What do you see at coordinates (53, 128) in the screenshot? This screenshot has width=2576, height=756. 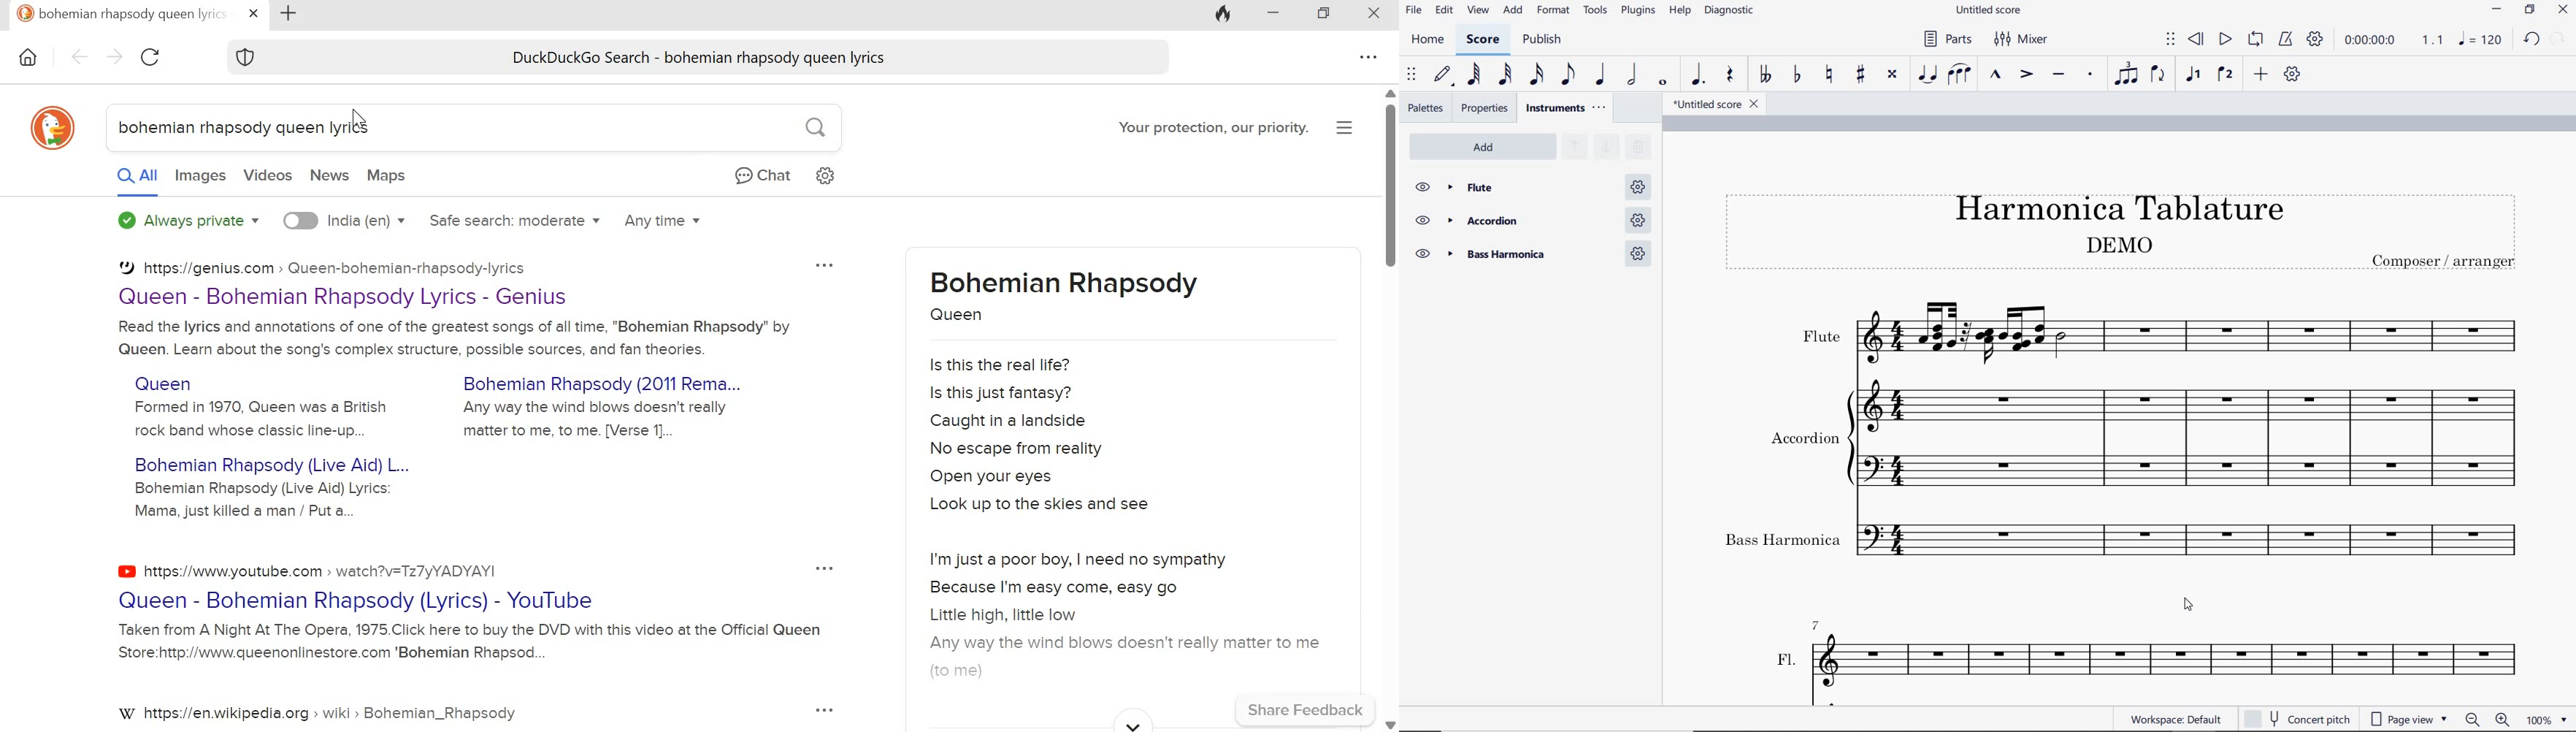 I see `duckduckgo icon` at bounding box center [53, 128].